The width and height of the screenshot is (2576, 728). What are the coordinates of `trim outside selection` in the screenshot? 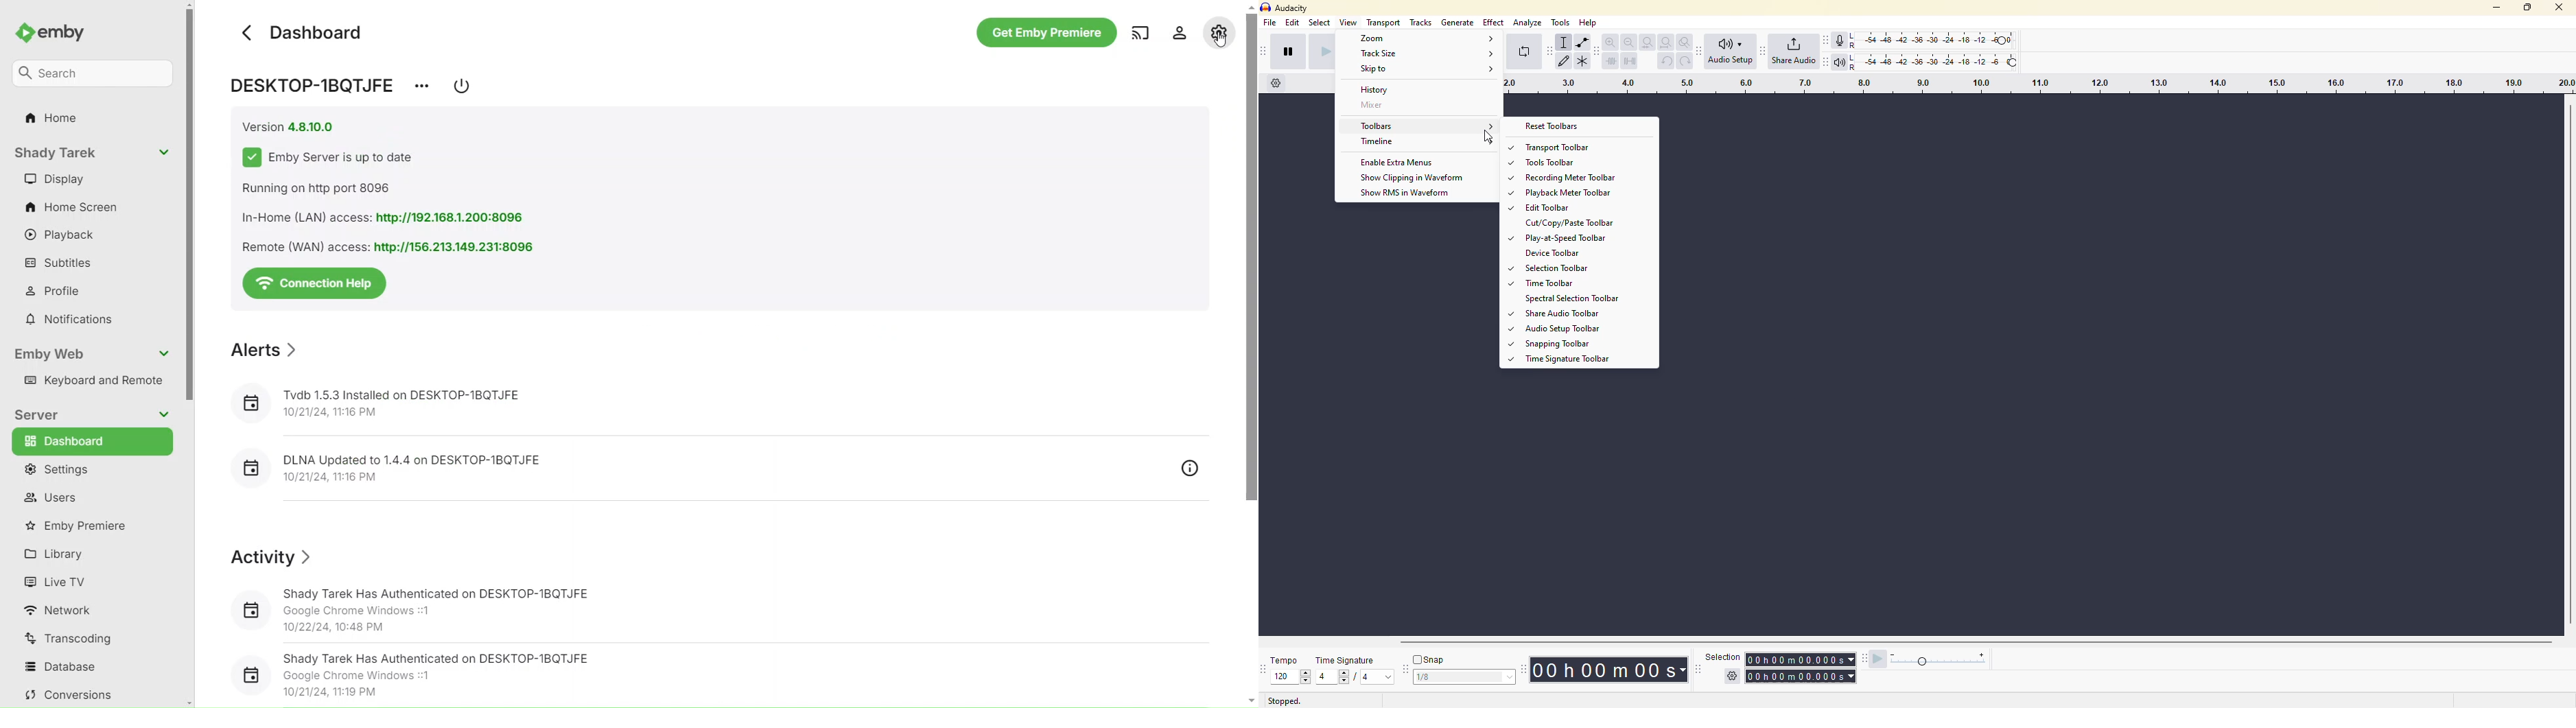 It's located at (1612, 62).